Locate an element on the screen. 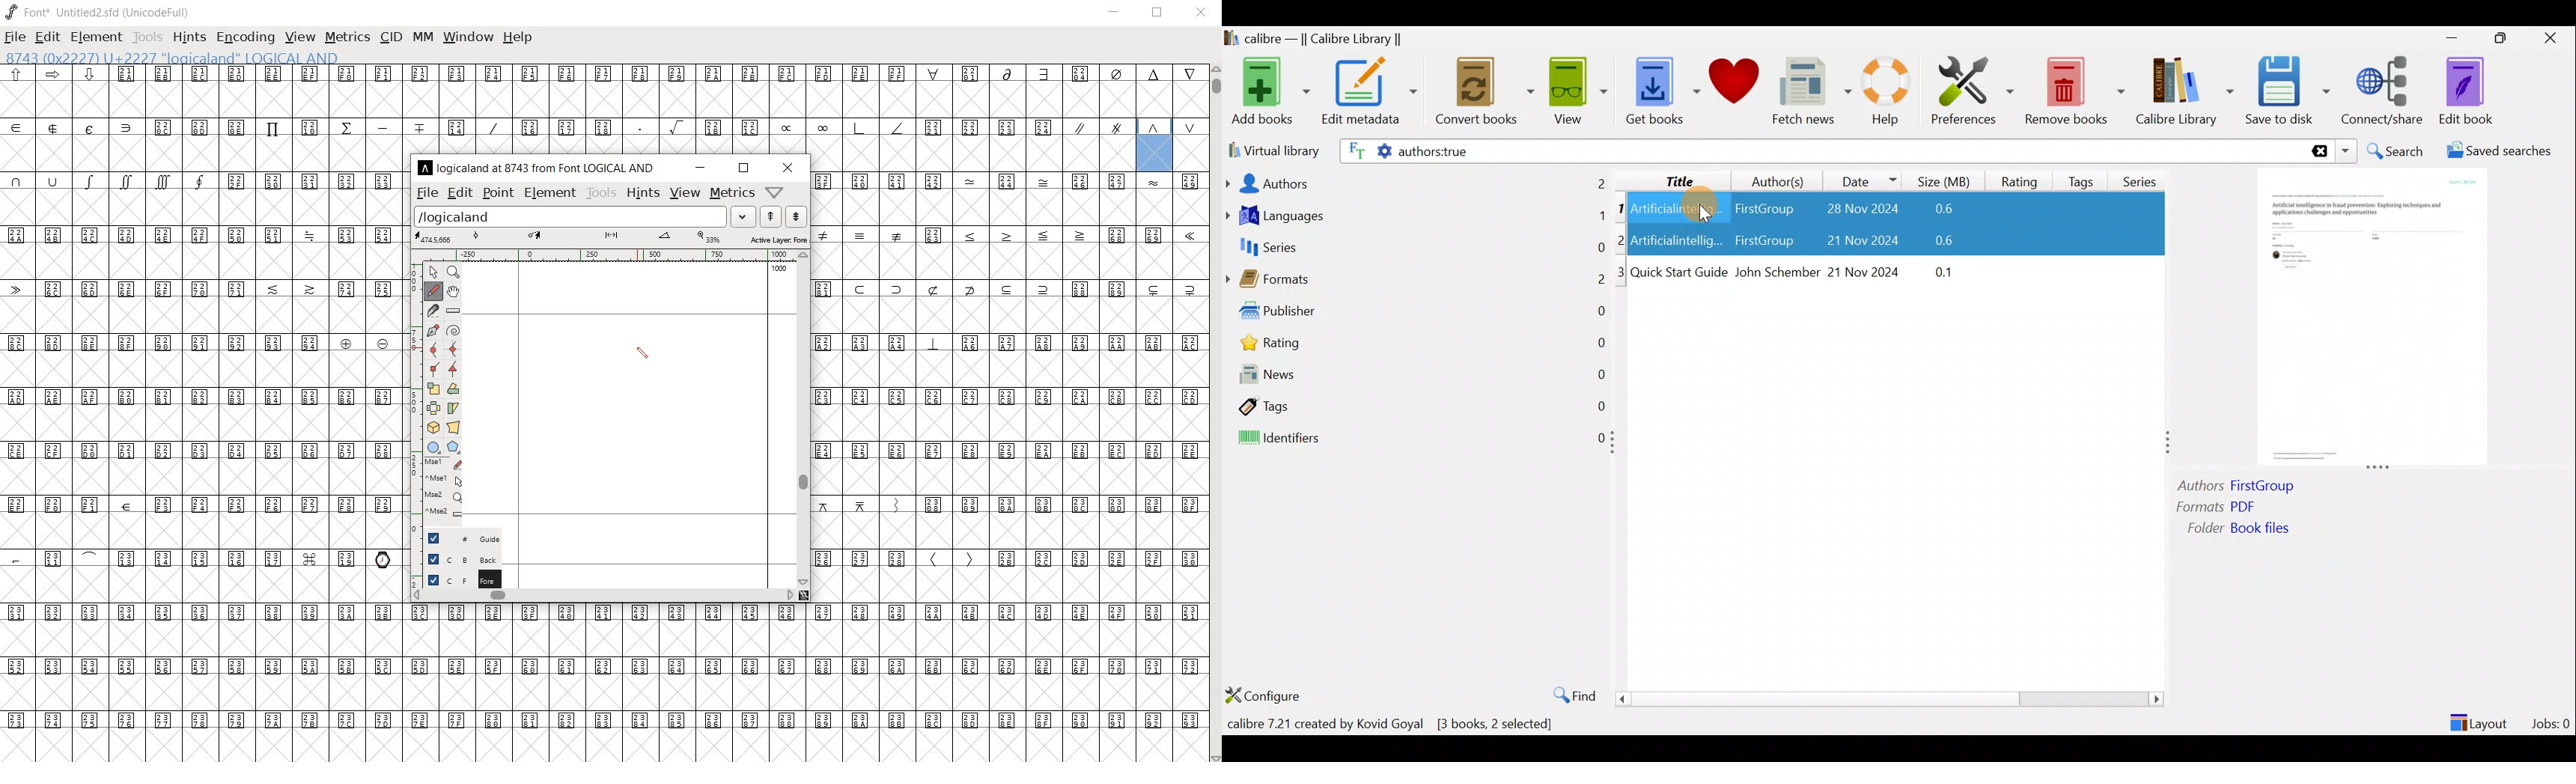  glyph characters is located at coordinates (1009, 386).